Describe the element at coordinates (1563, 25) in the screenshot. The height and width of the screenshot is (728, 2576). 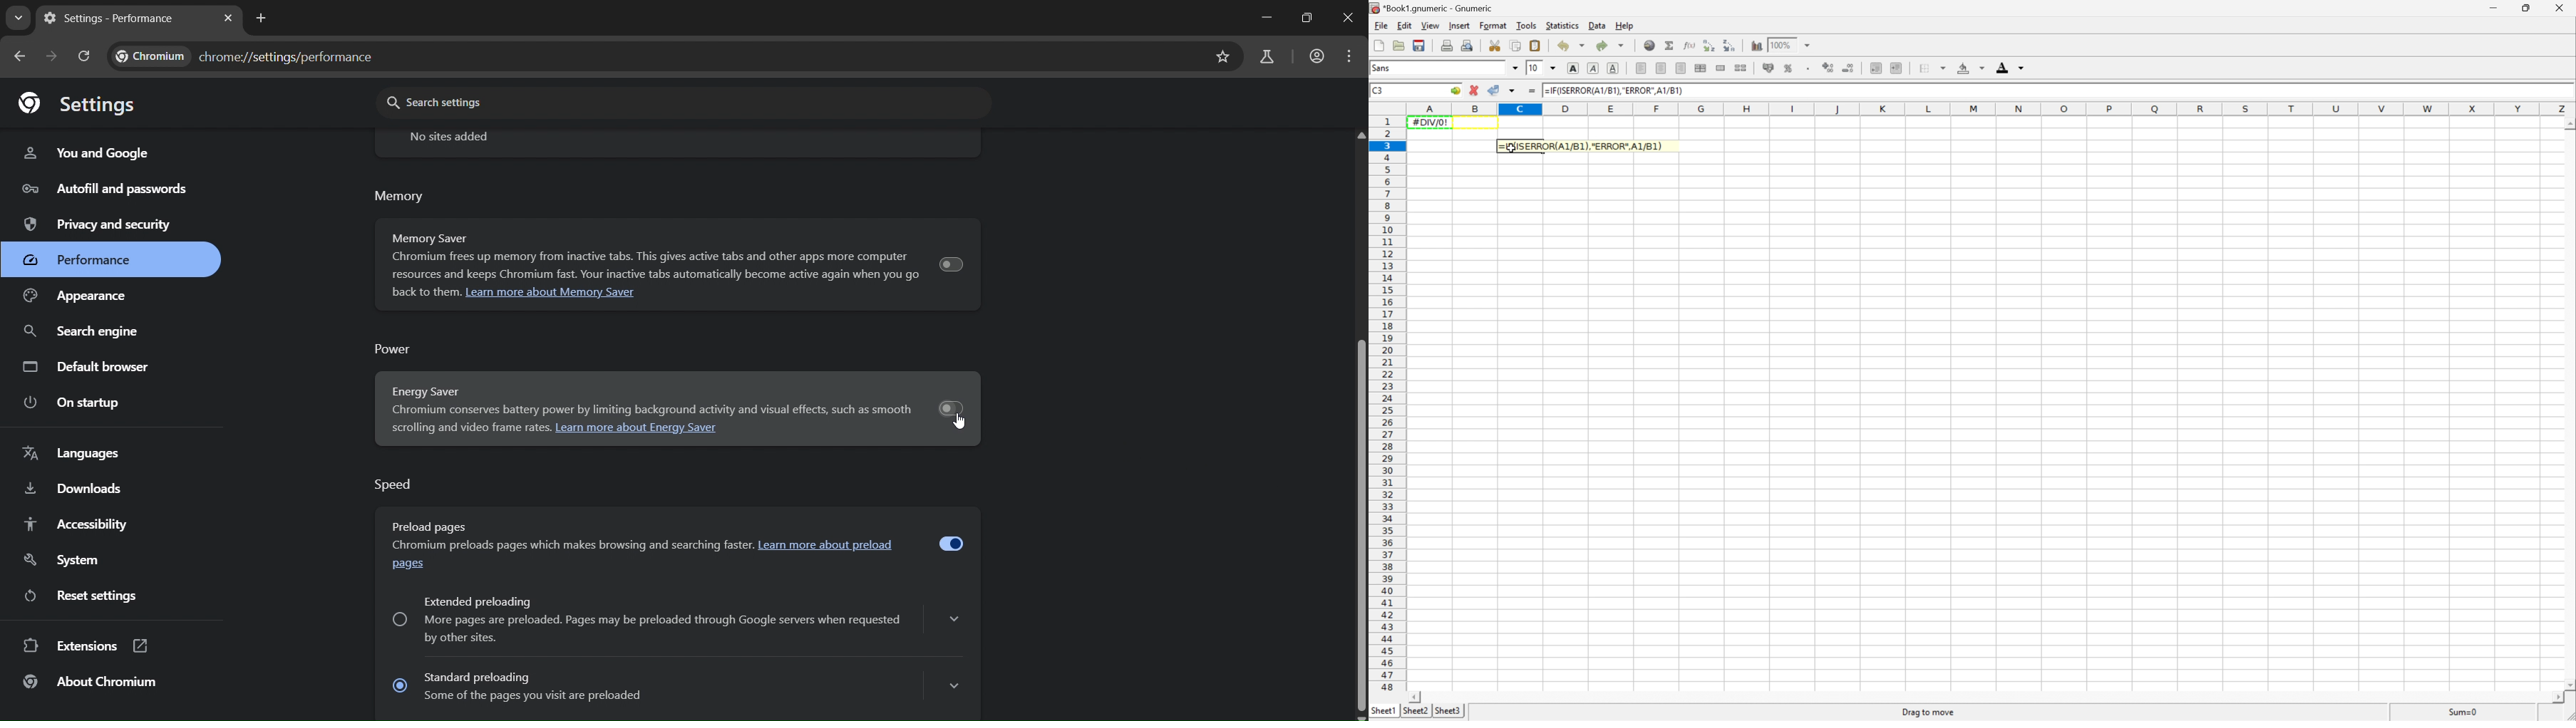
I see `Statistics` at that location.